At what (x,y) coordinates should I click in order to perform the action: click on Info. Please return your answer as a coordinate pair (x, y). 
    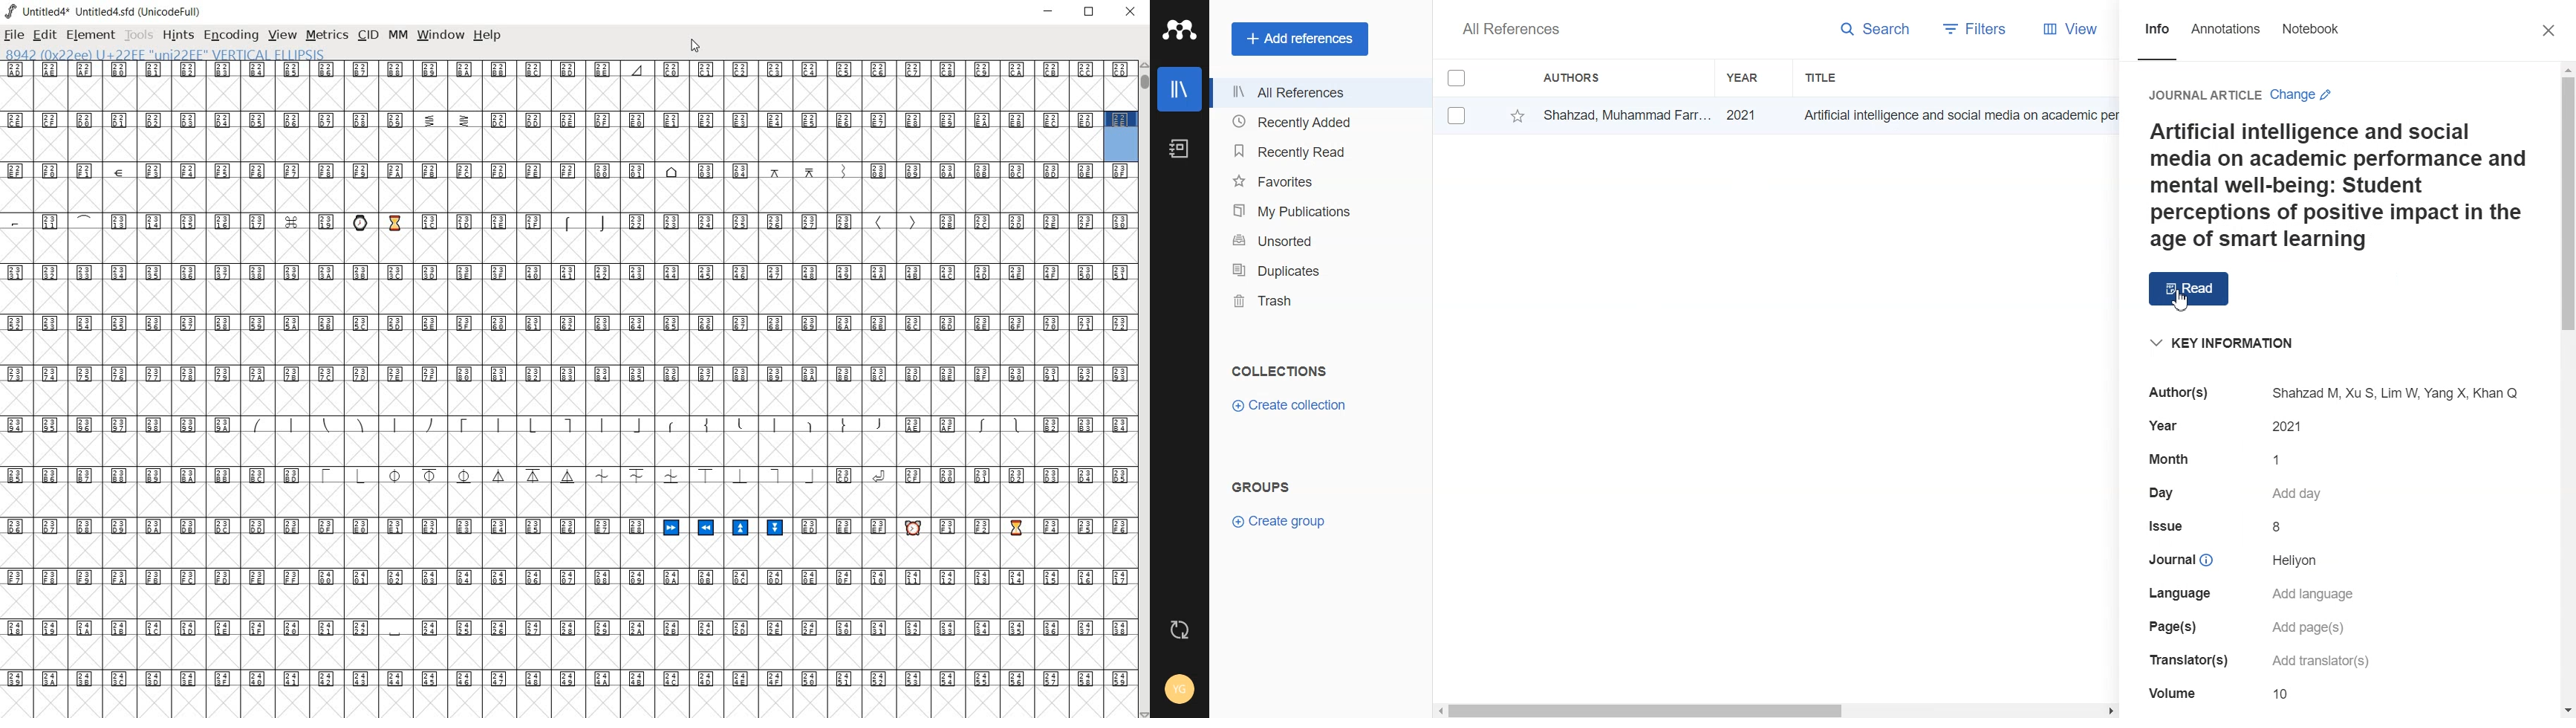
    Looking at the image, I should click on (2155, 32).